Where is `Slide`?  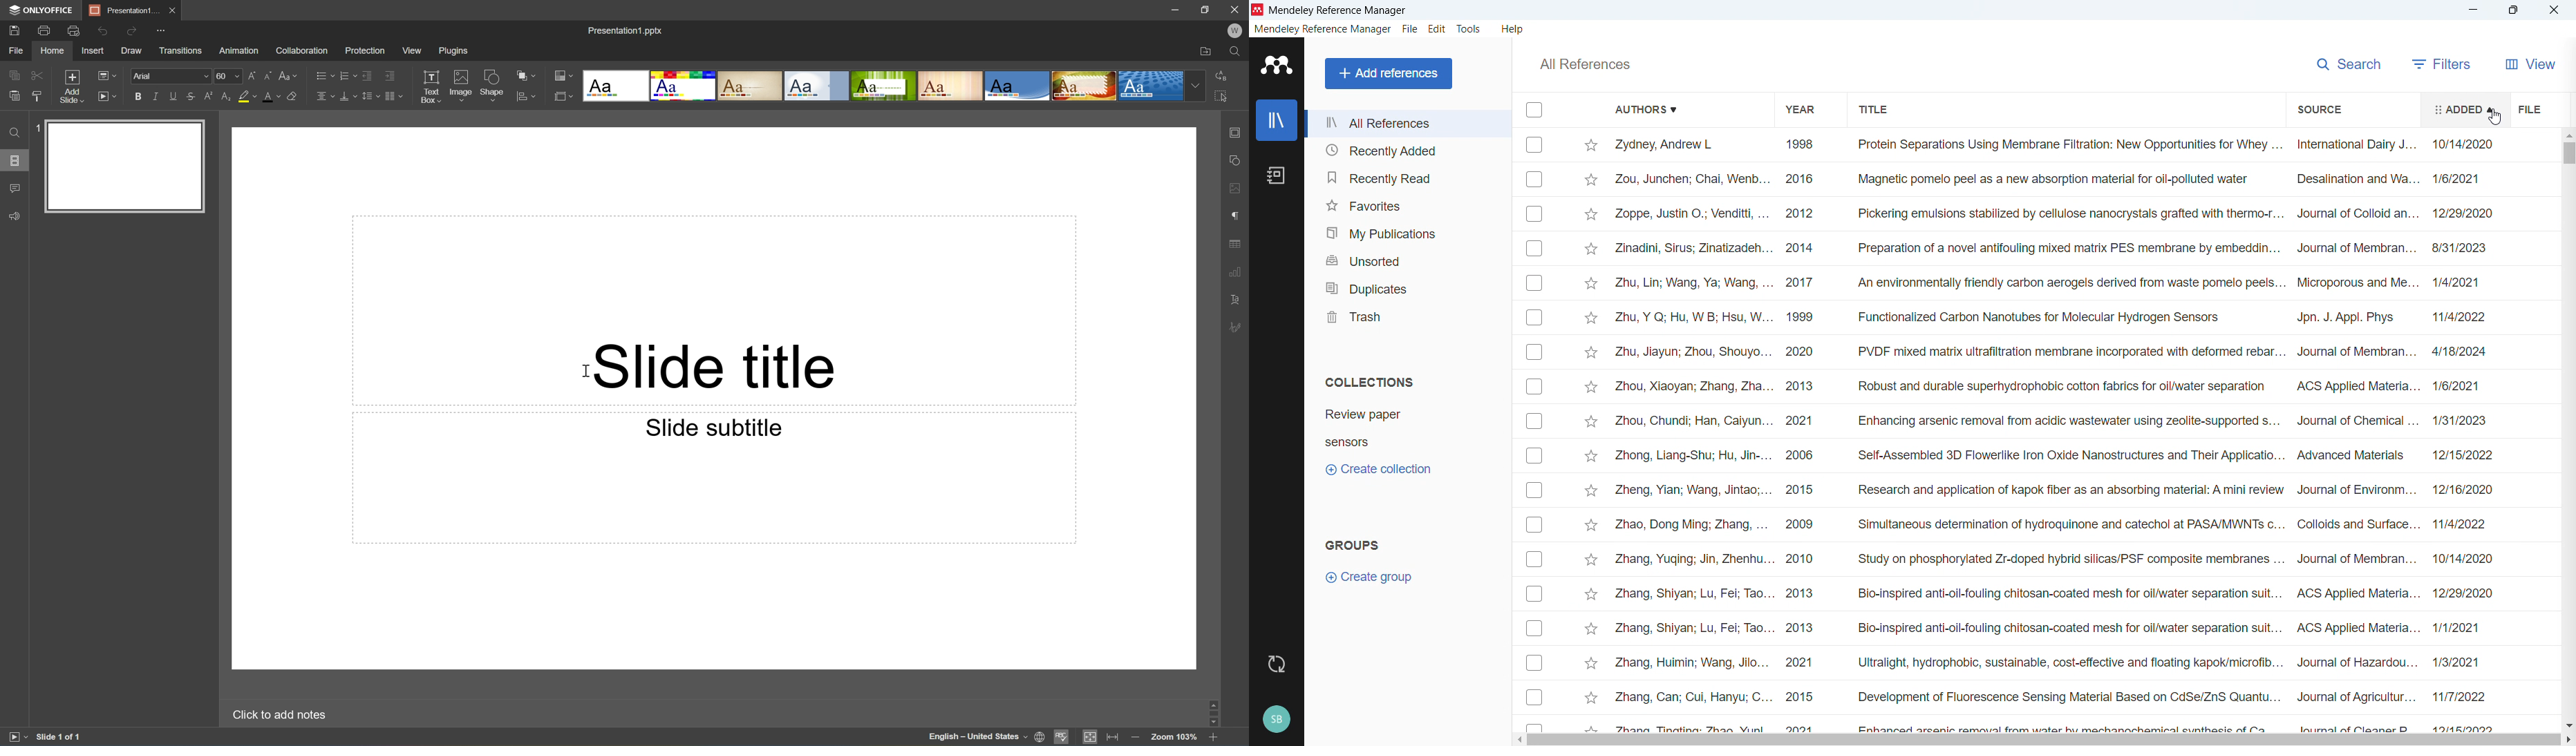 Slide is located at coordinates (125, 166).